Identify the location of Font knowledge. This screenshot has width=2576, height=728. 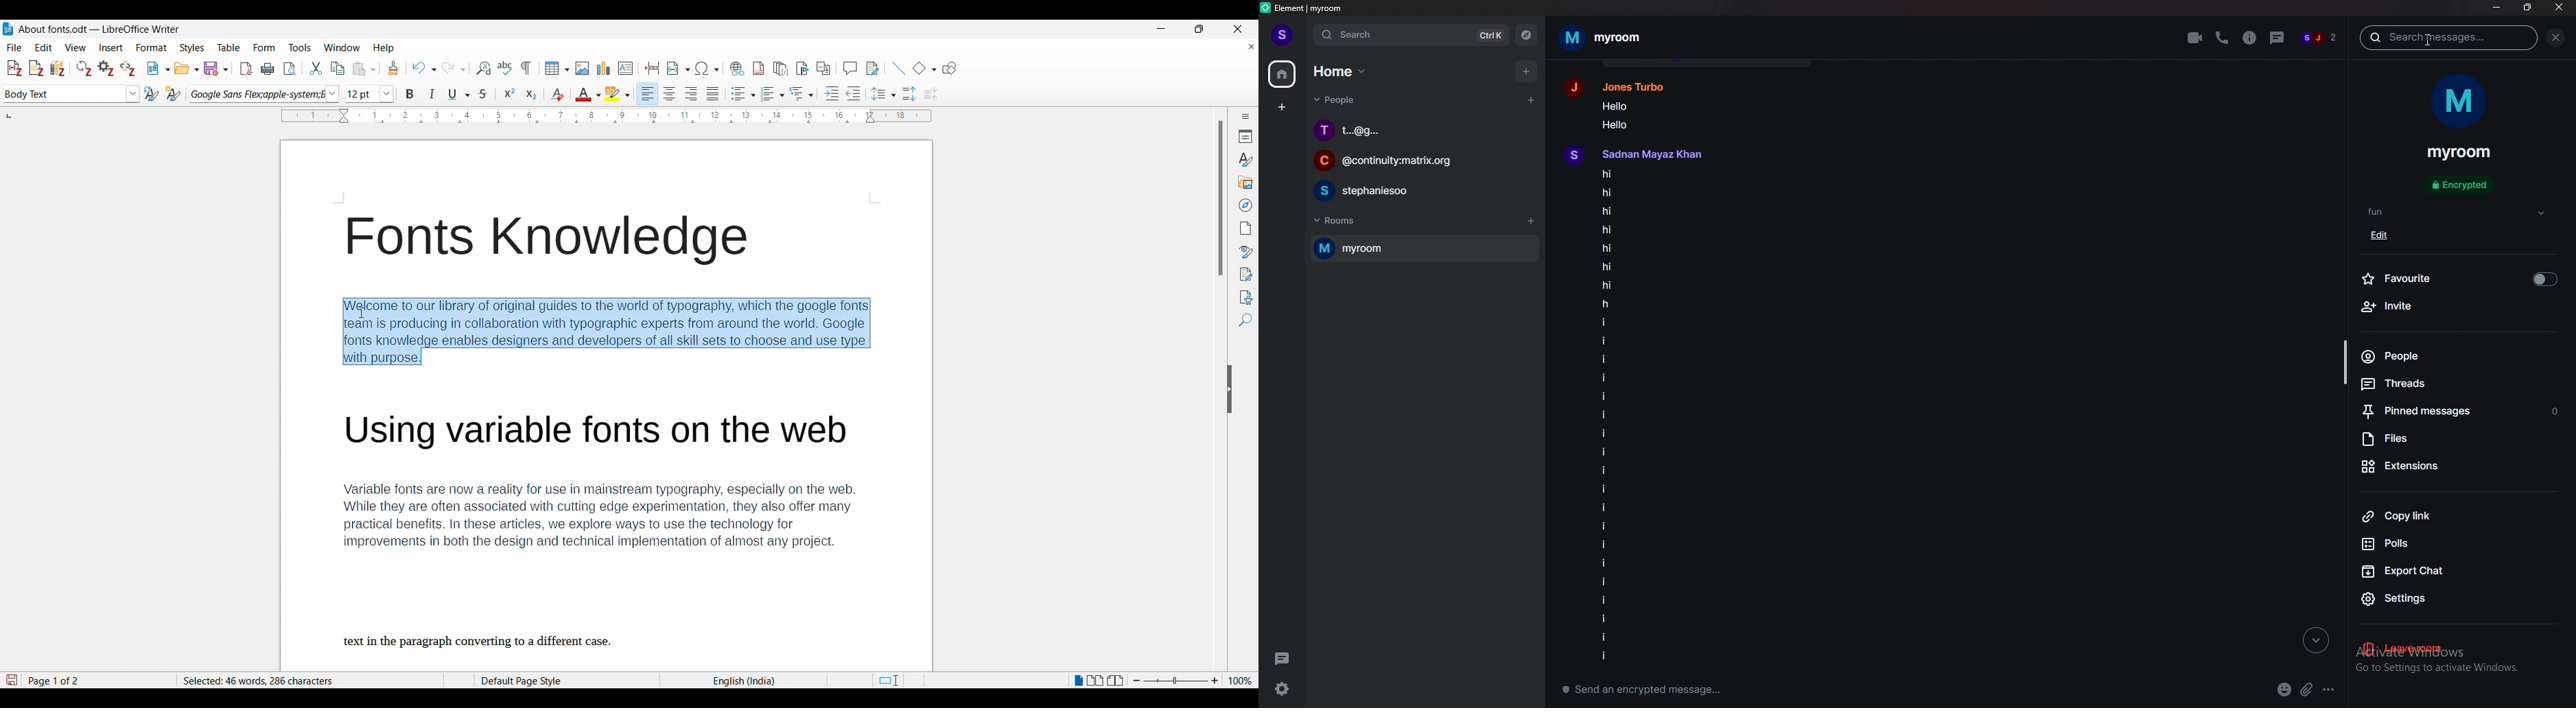
(555, 241).